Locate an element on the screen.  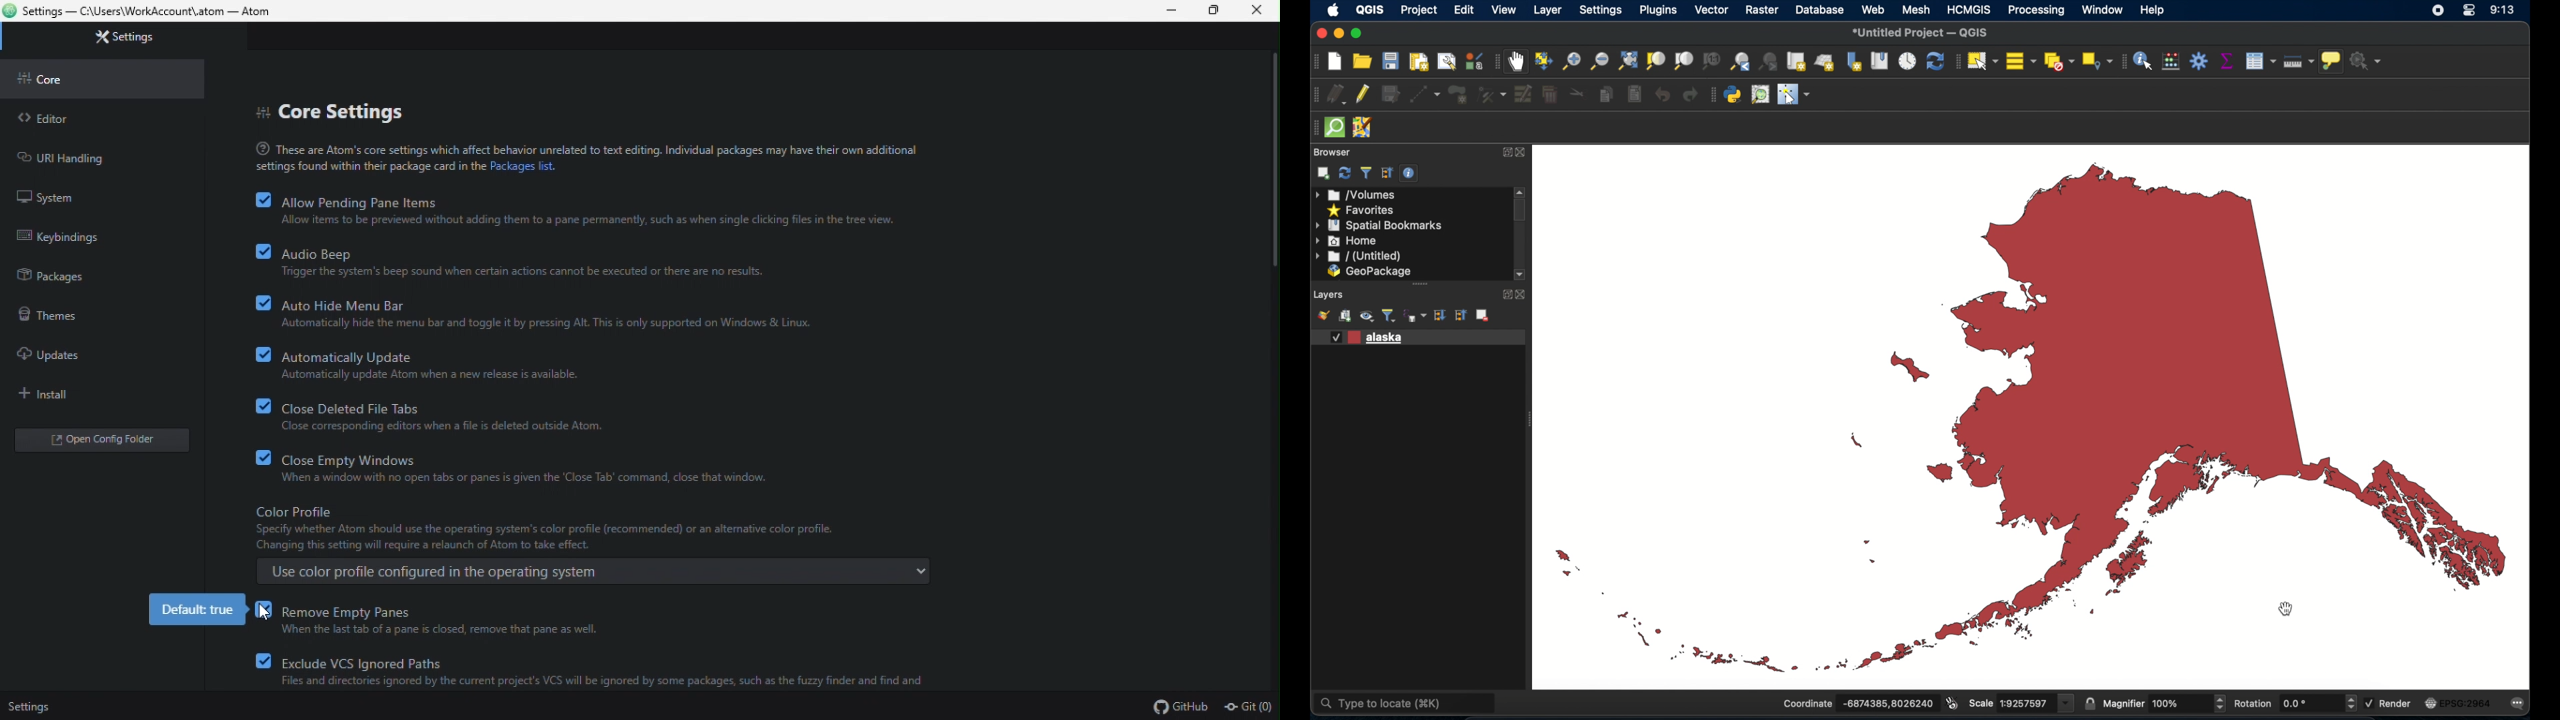
 color profile is located at coordinates (589, 544).